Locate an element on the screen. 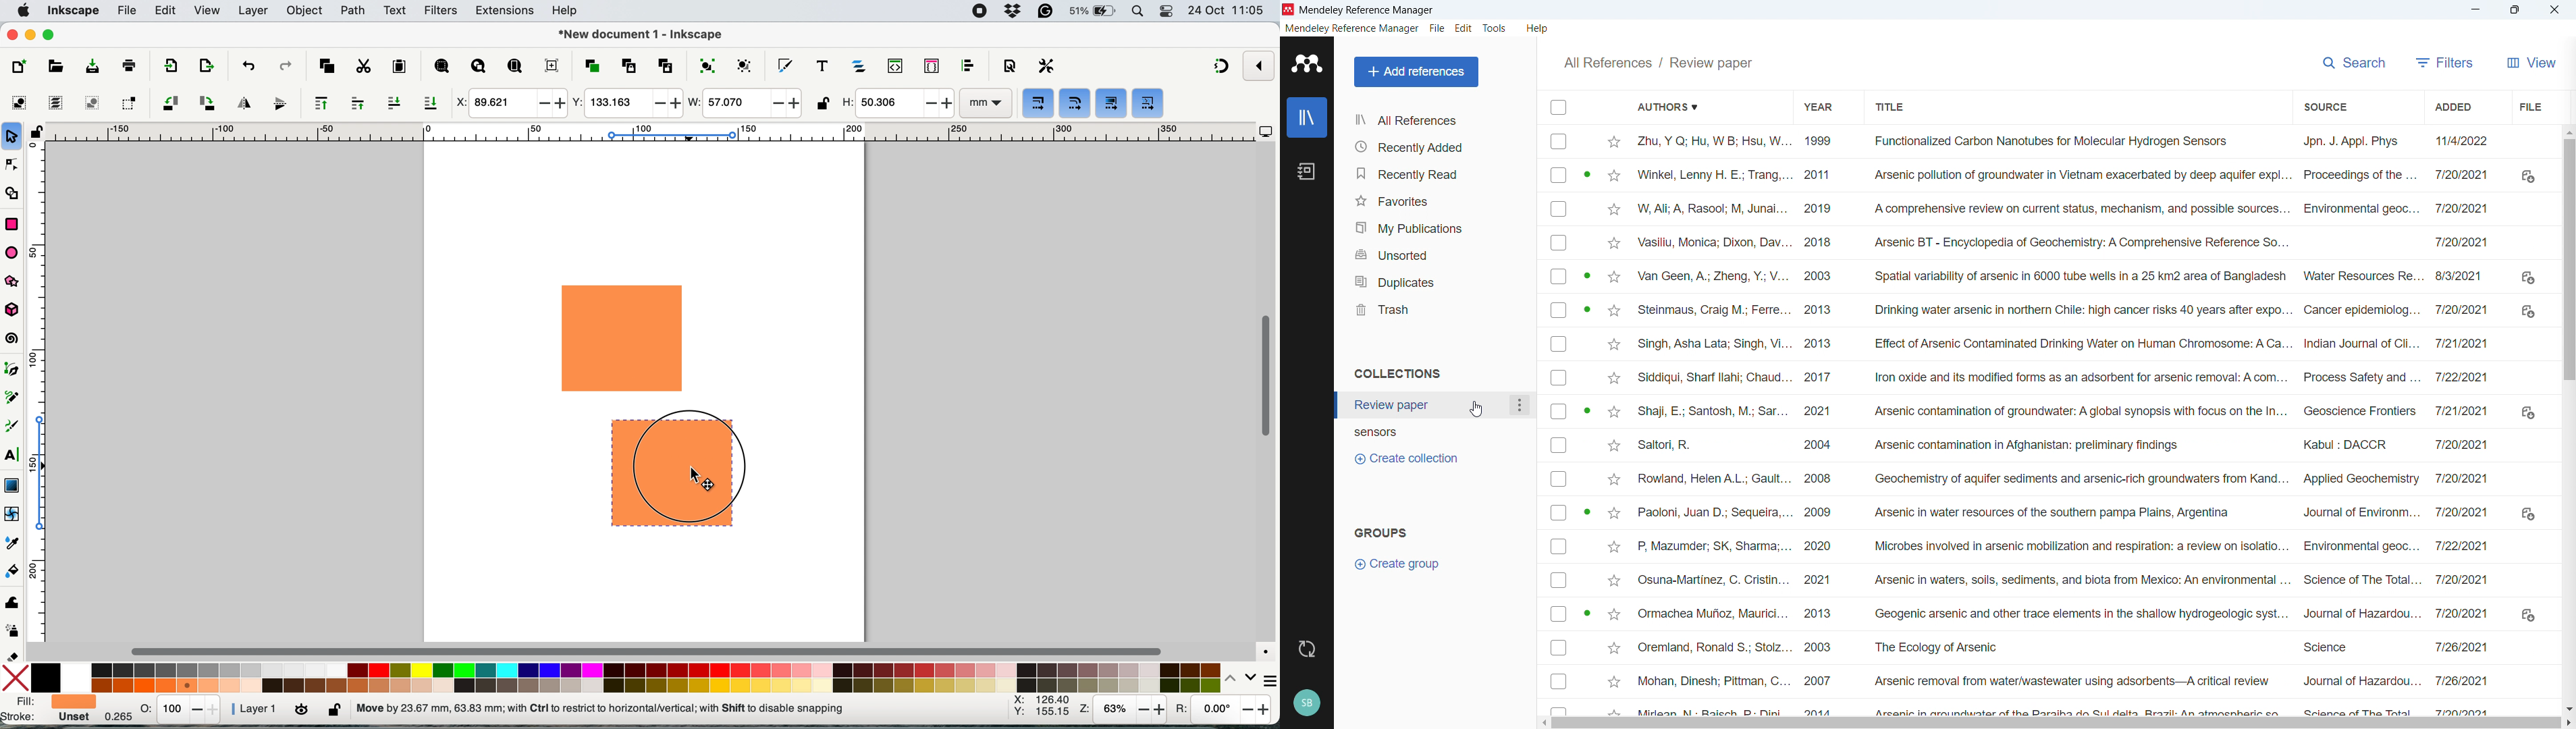  Scroll right  is located at coordinates (2568, 724).